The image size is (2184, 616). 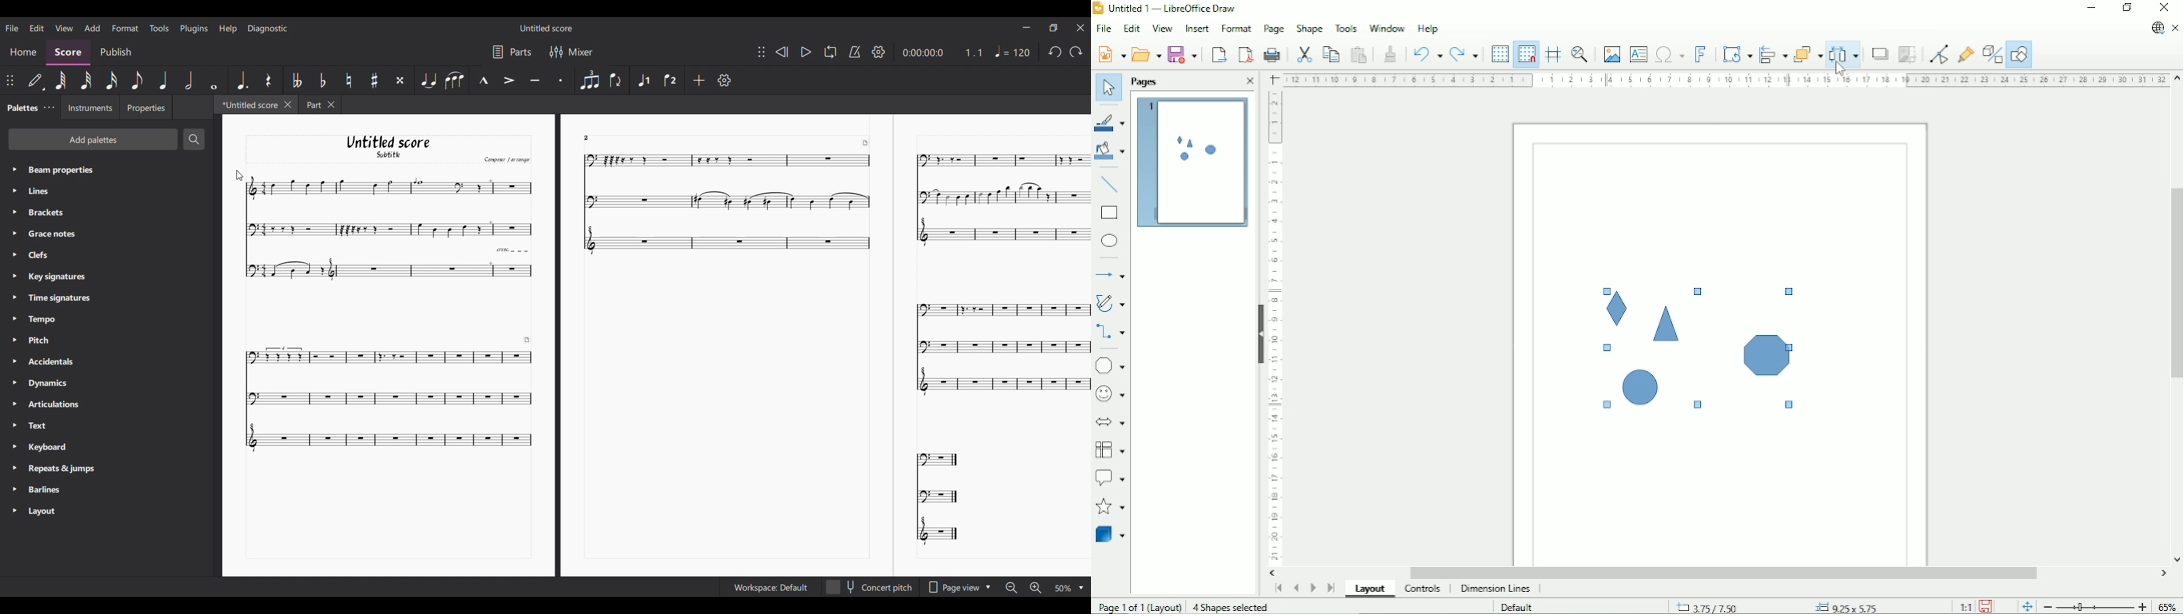 I want to click on 2, so click(x=594, y=137).